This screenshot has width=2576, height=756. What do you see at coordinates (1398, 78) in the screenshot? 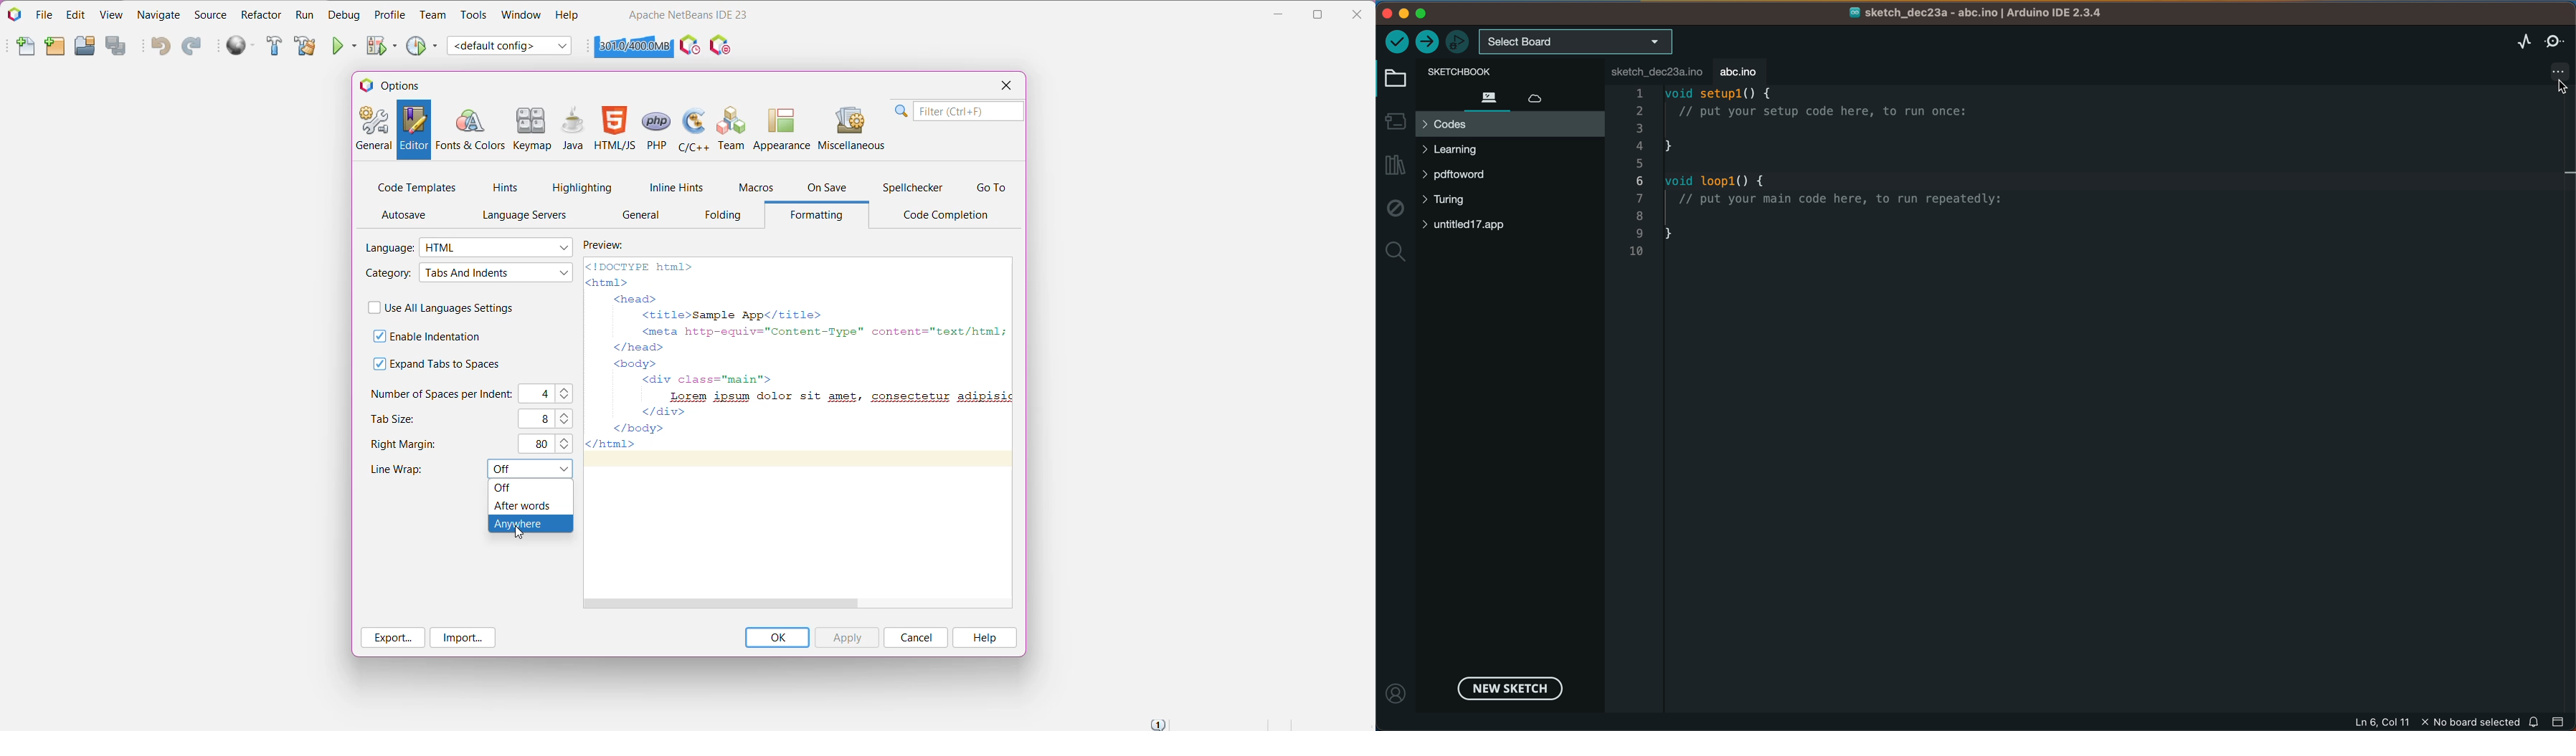
I see `folder` at bounding box center [1398, 78].